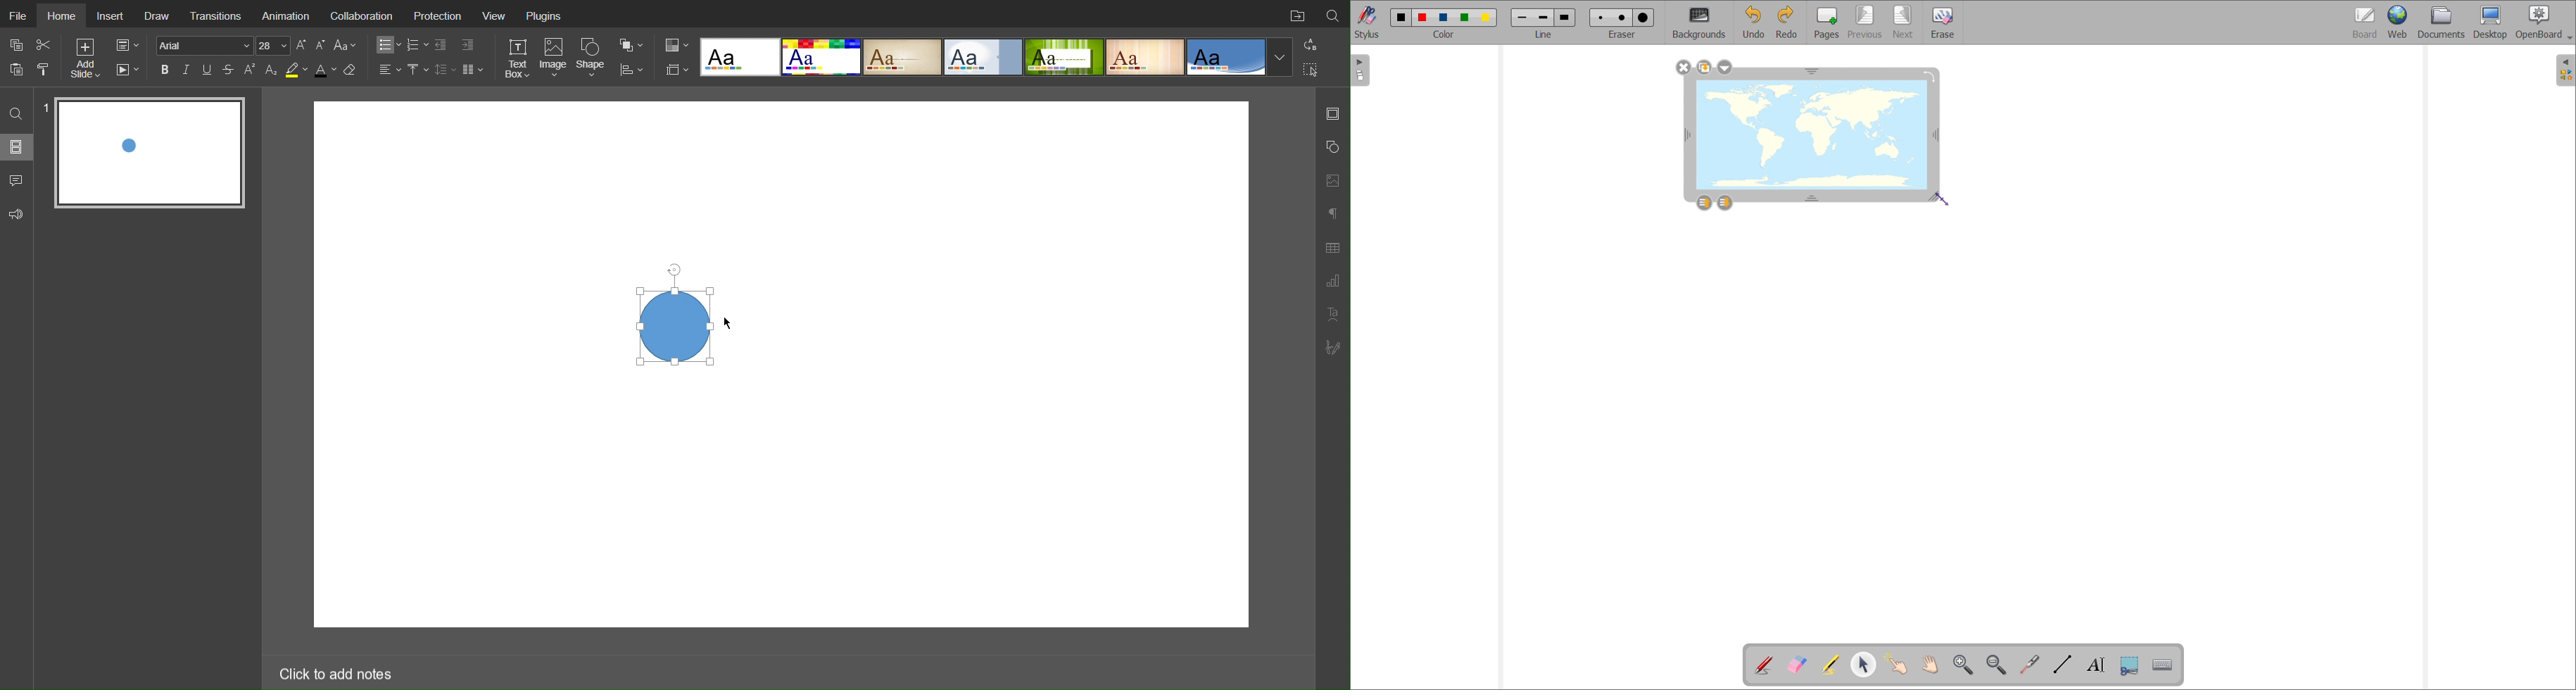 Image resolution: width=2576 pixels, height=700 pixels. What do you see at coordinates (1446, 34) in the screenshot?
I see `color` at bounding box center [1446, 34].